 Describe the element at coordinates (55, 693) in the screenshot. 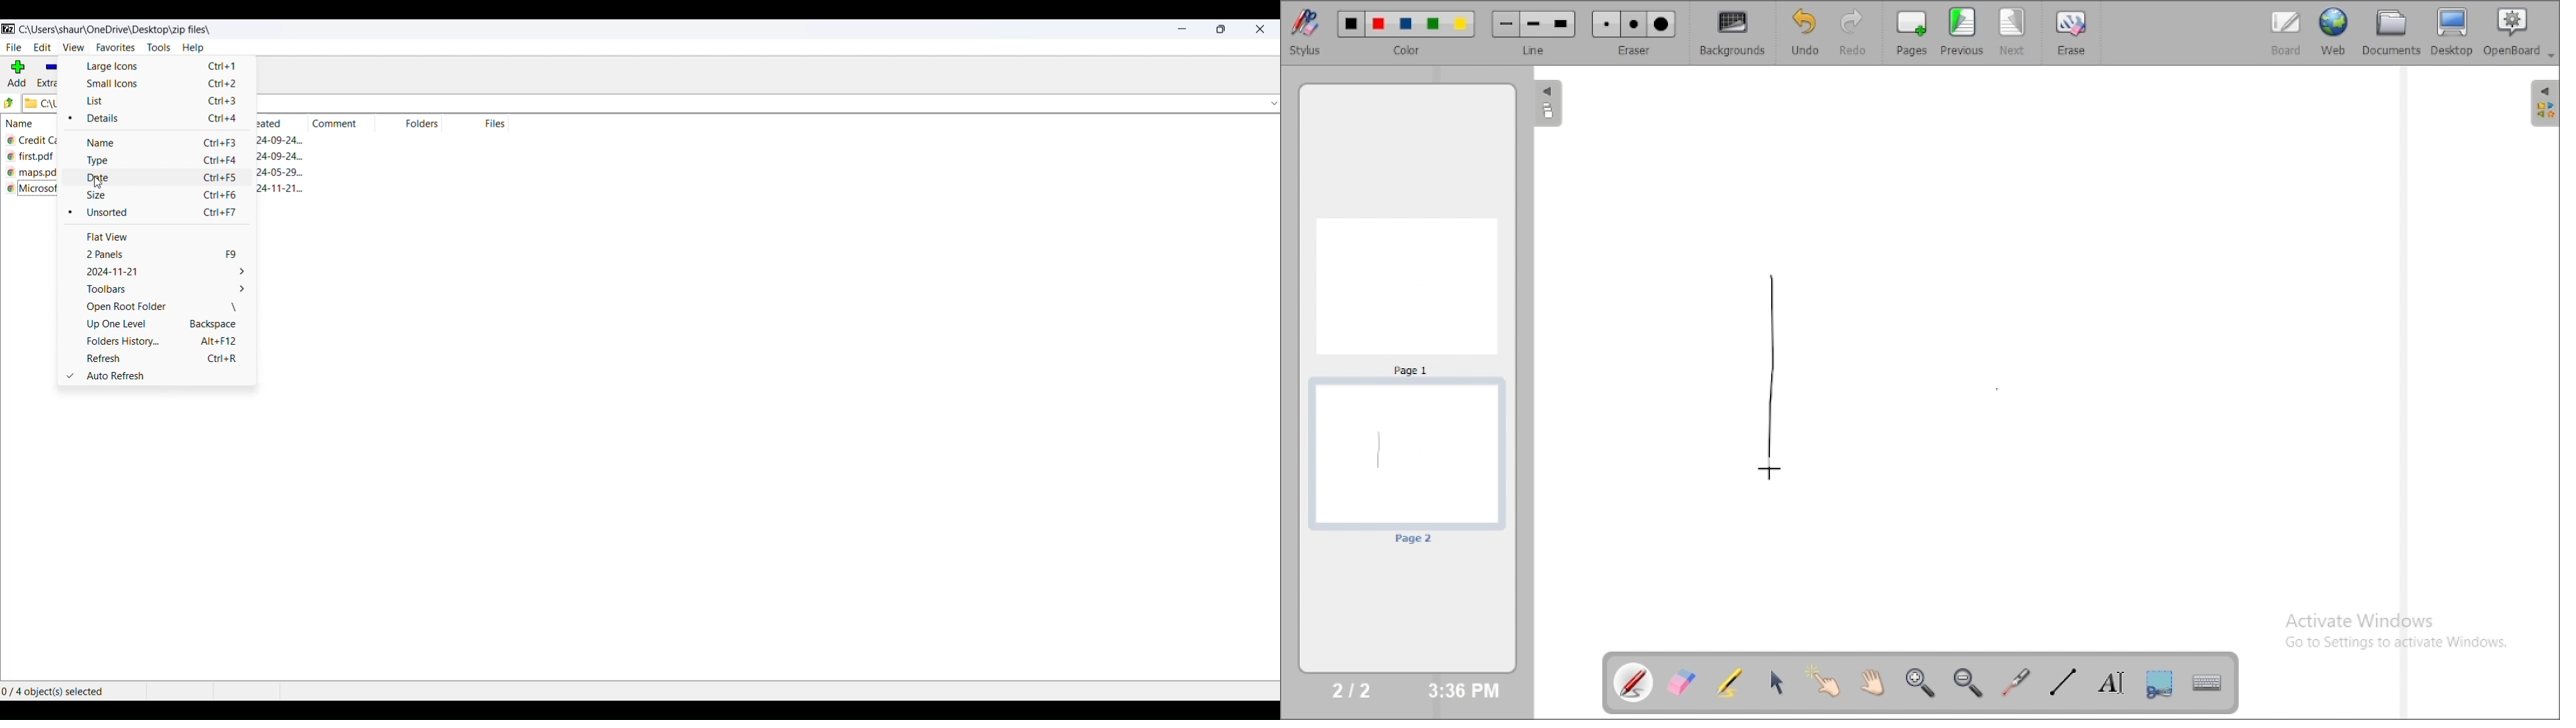

I see `0/ 4 object(s) selected` at that location.